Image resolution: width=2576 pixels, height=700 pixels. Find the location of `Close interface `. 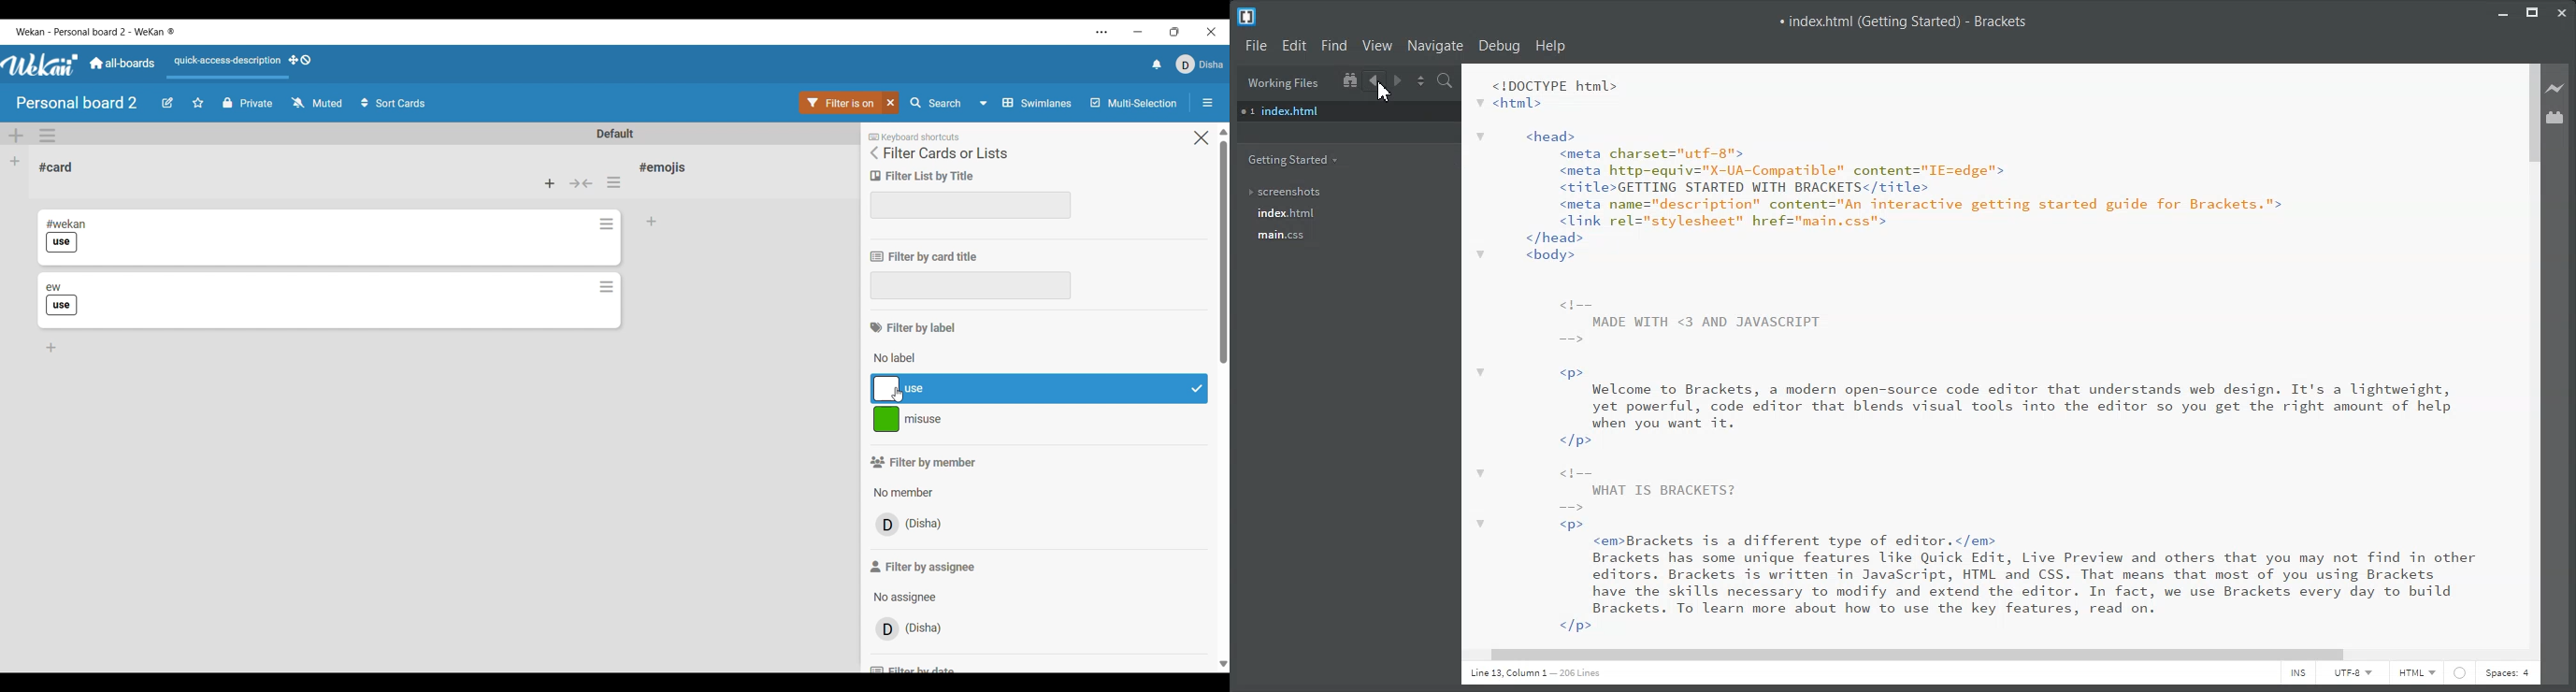

Close interface  is located at coordinates (1212, 31).